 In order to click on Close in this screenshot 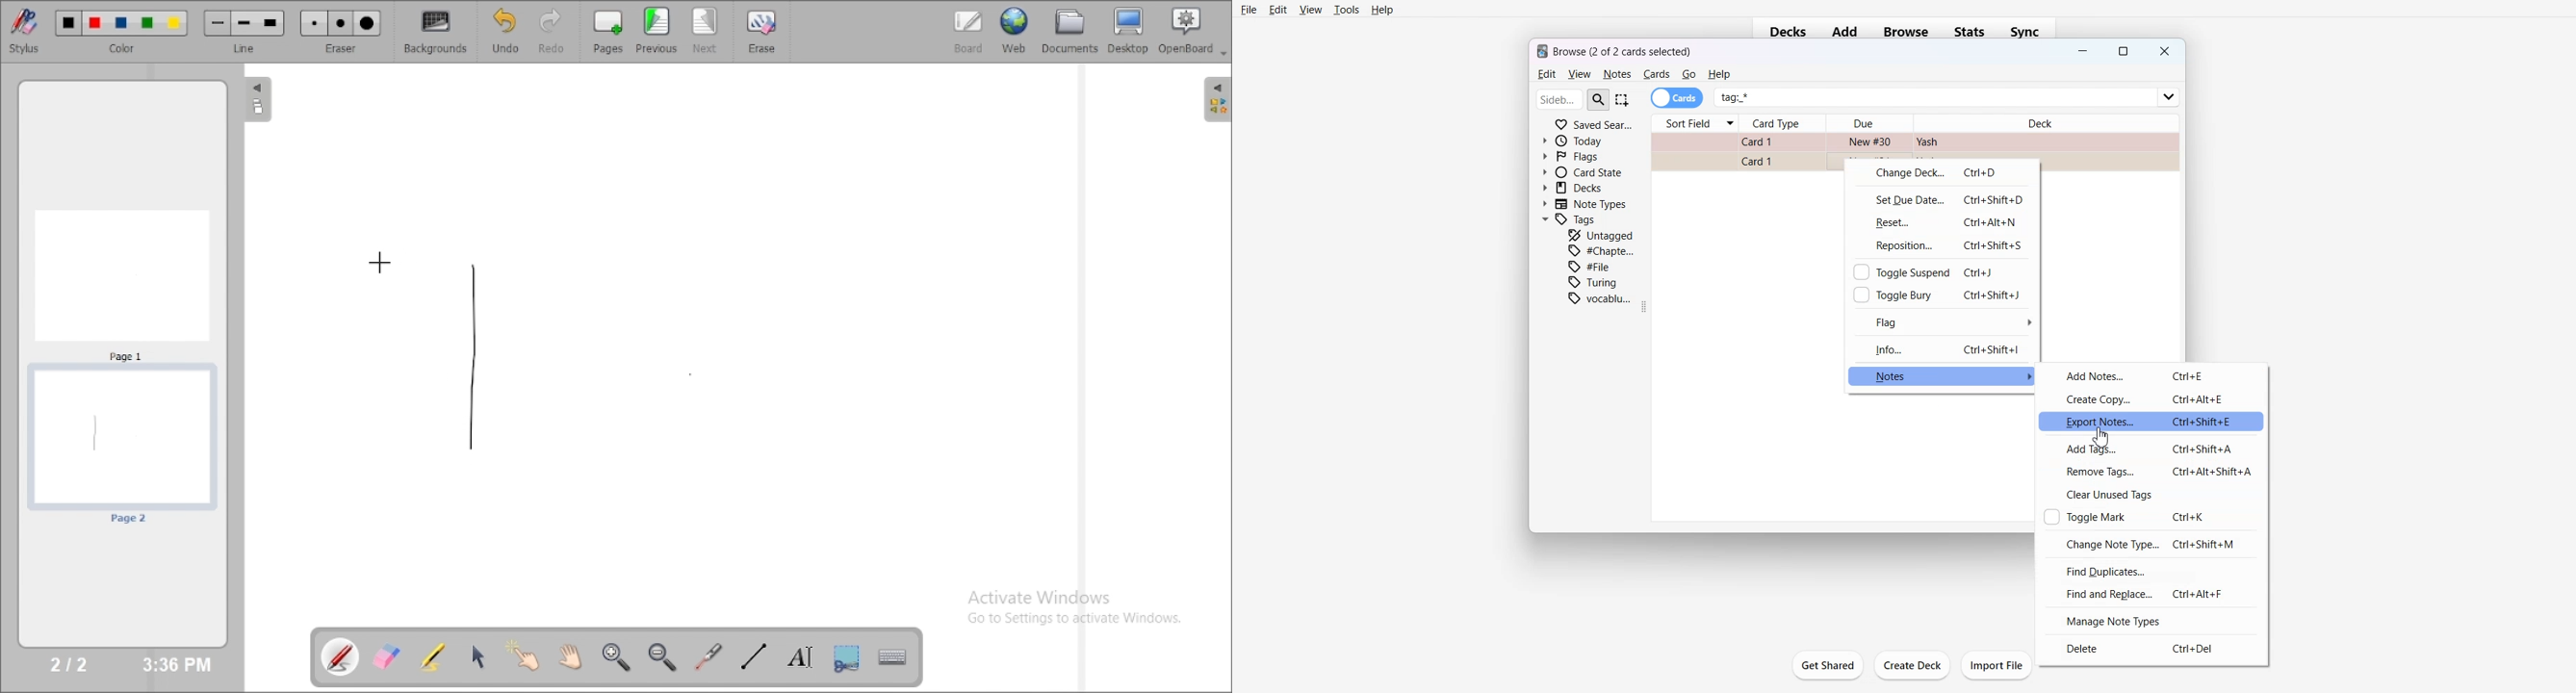, I will do `click(2163, 51)`.